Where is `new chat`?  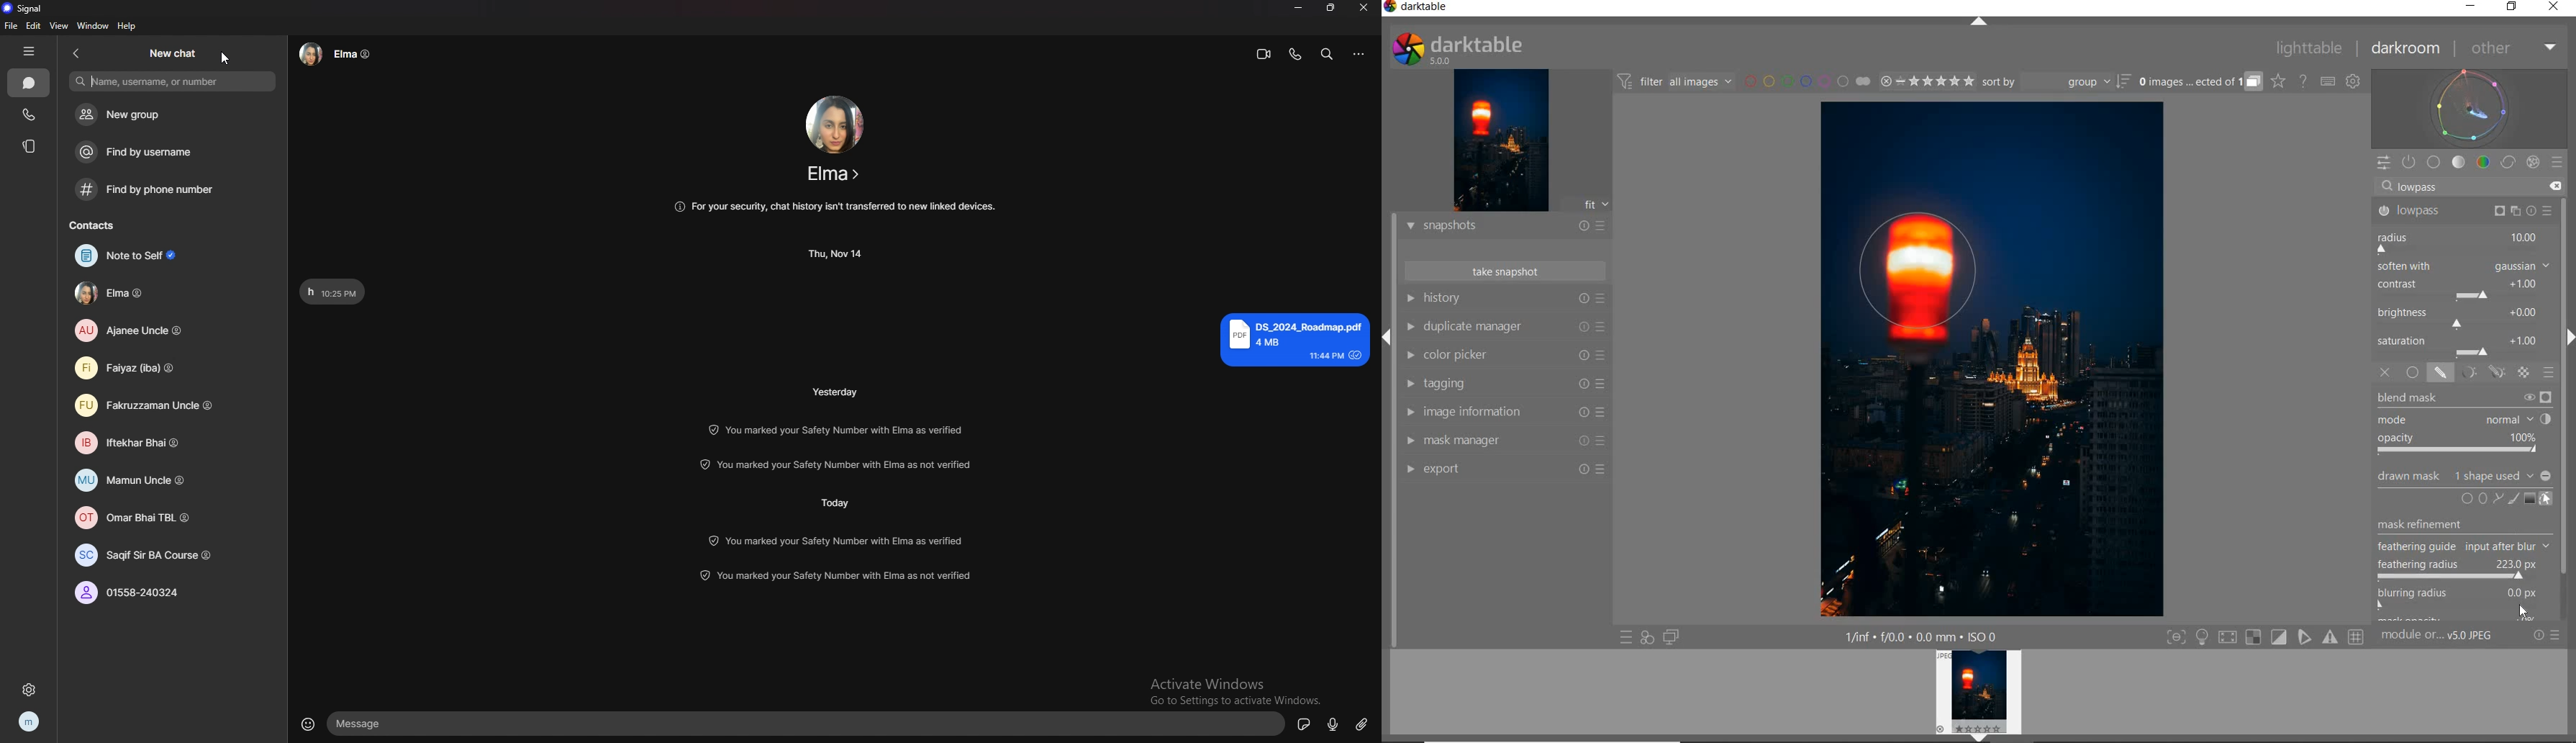 new chat is located at coordinates (173, 53).